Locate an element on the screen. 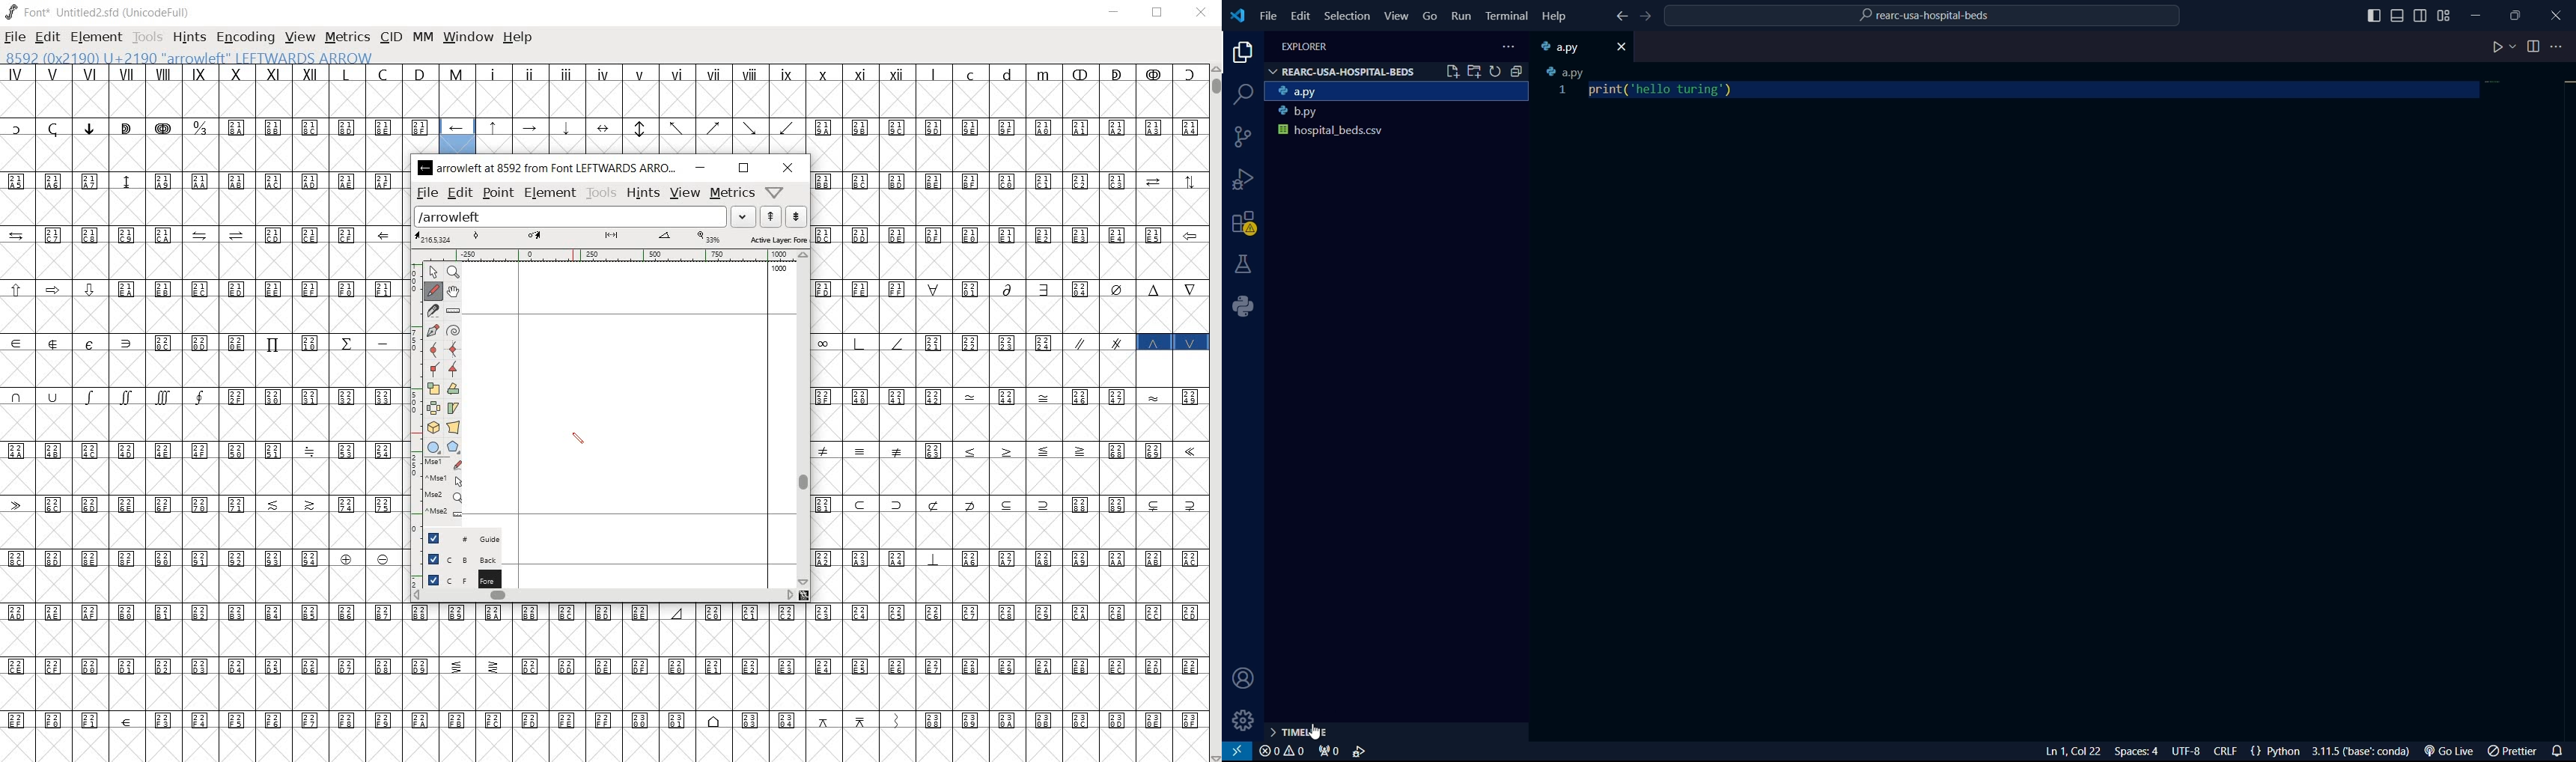 The image size is (2576, 784). selection menu is located at coordinates (1347, 16).